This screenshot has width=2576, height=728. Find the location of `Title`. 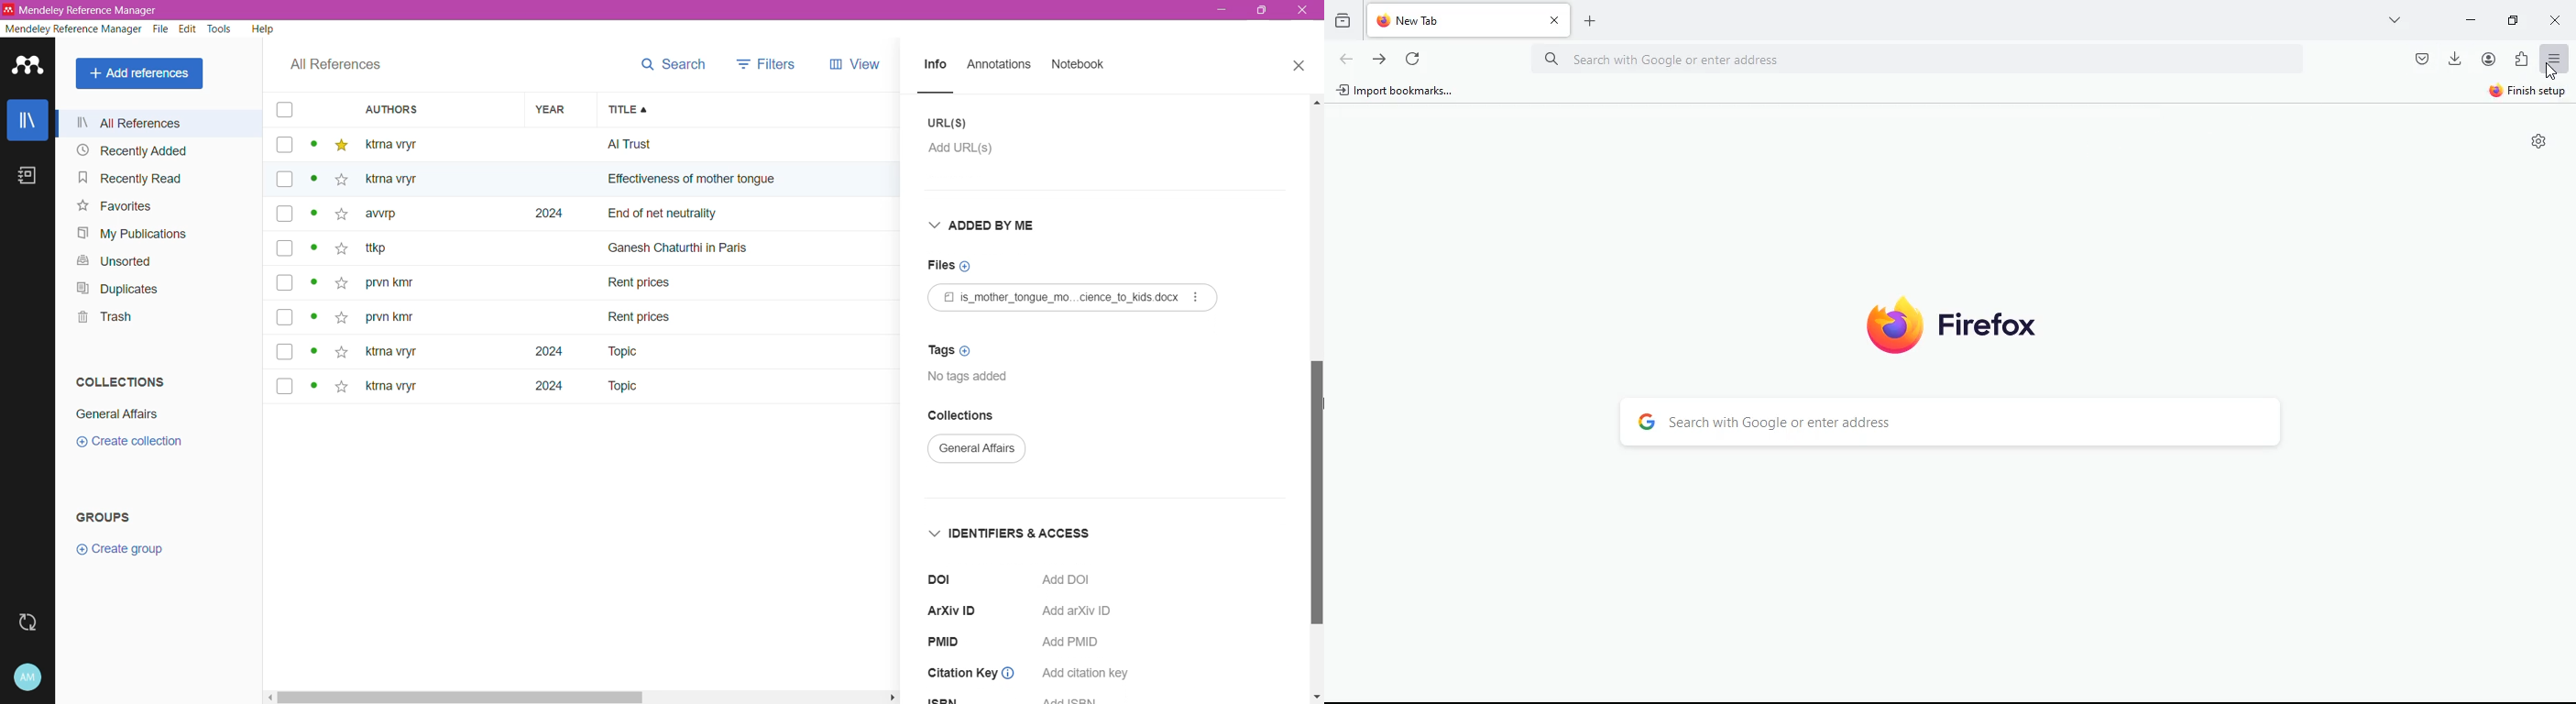

Title is located at coordinates (756, 110).